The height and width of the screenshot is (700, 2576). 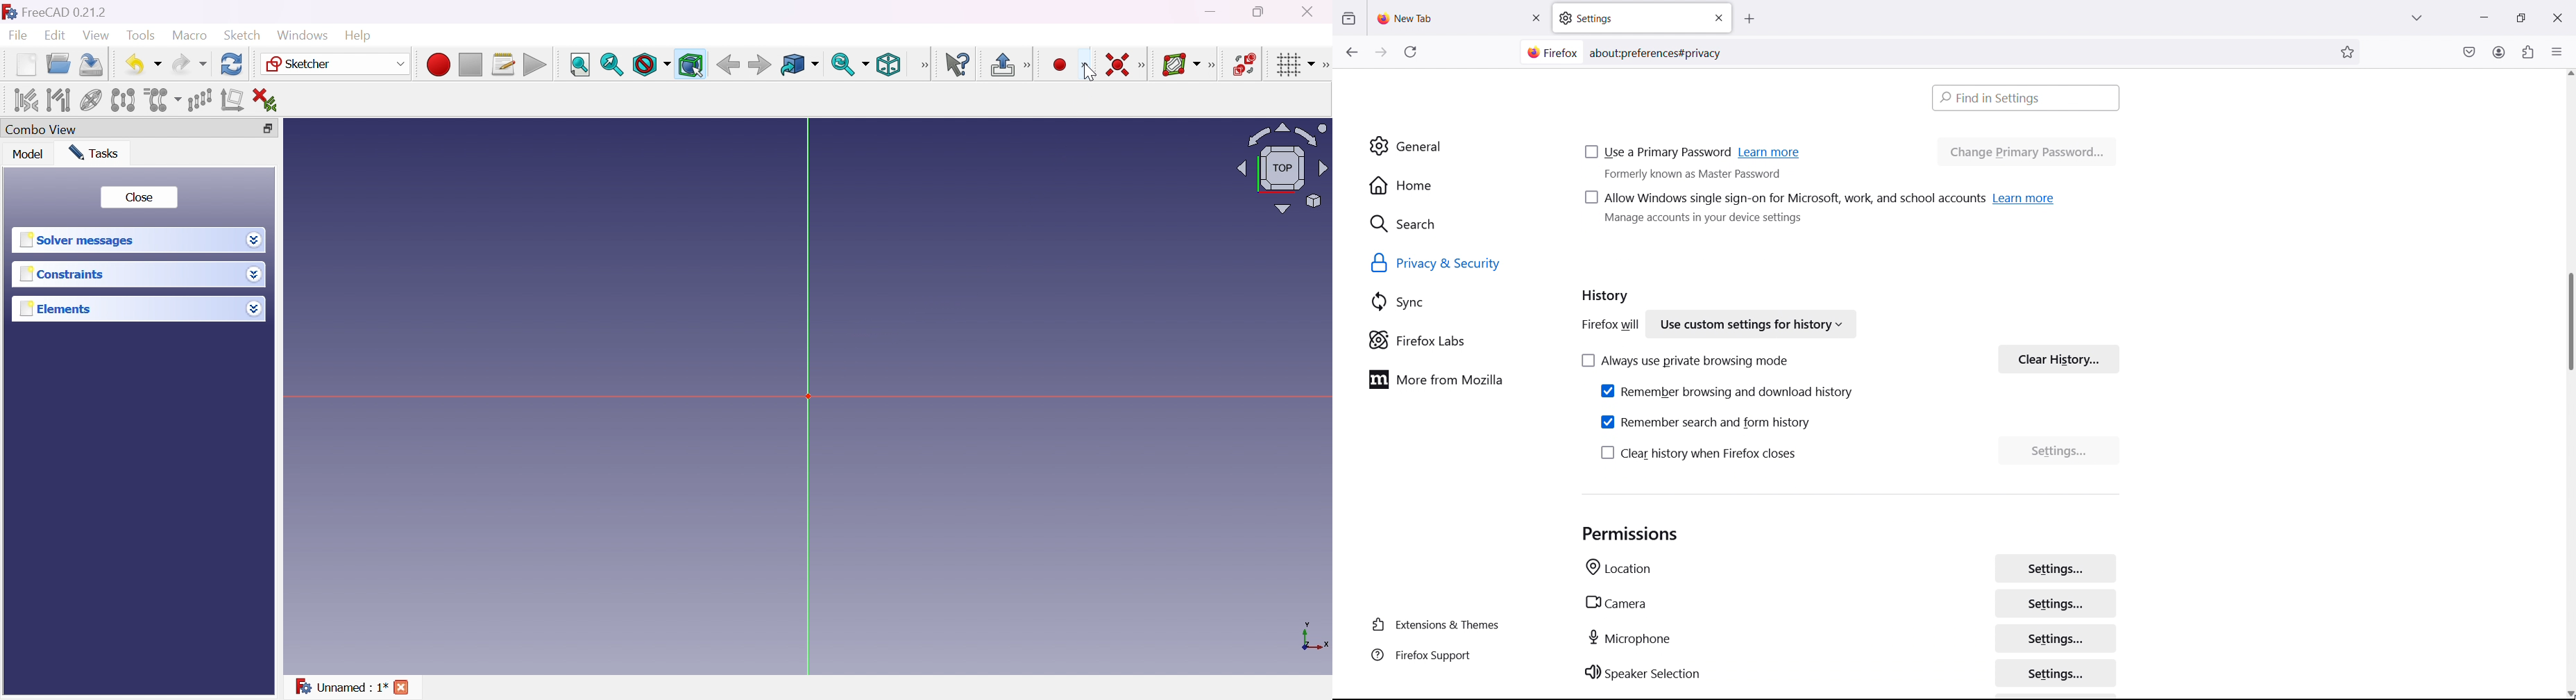 What do you see at coordinates (79, 238) in the screenshot?
I see `Solver messages` at bounding box center [79, 238].